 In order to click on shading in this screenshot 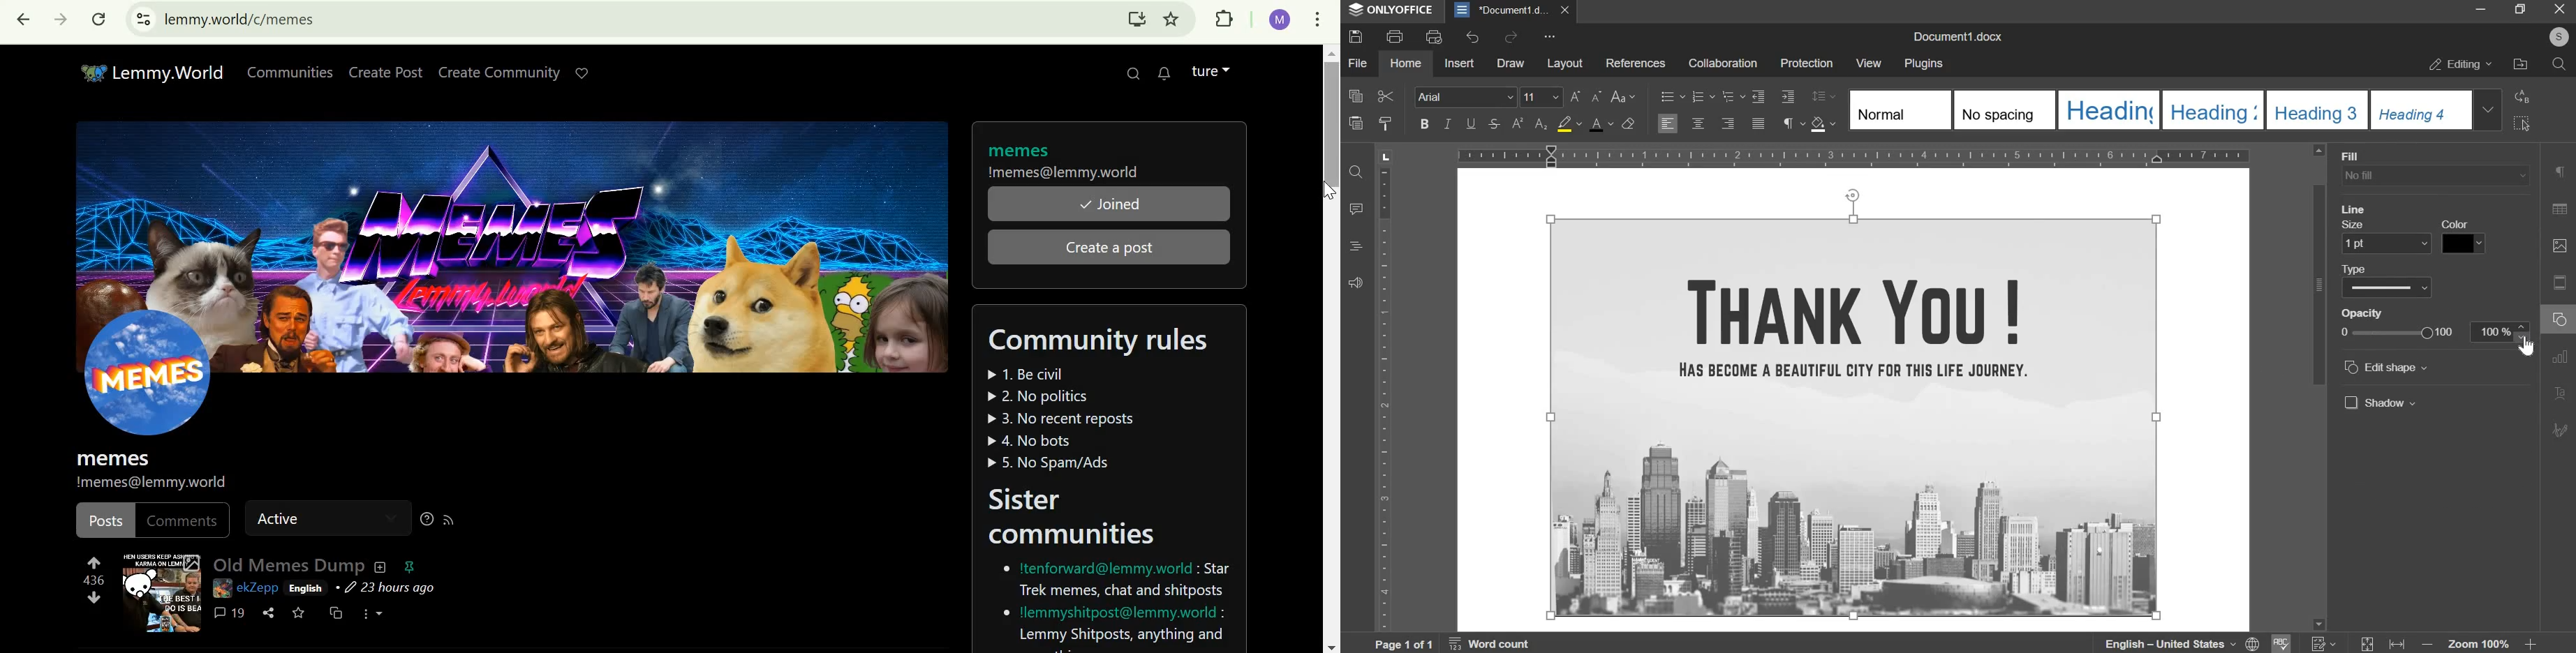, I will do `click(1823, 124)`.